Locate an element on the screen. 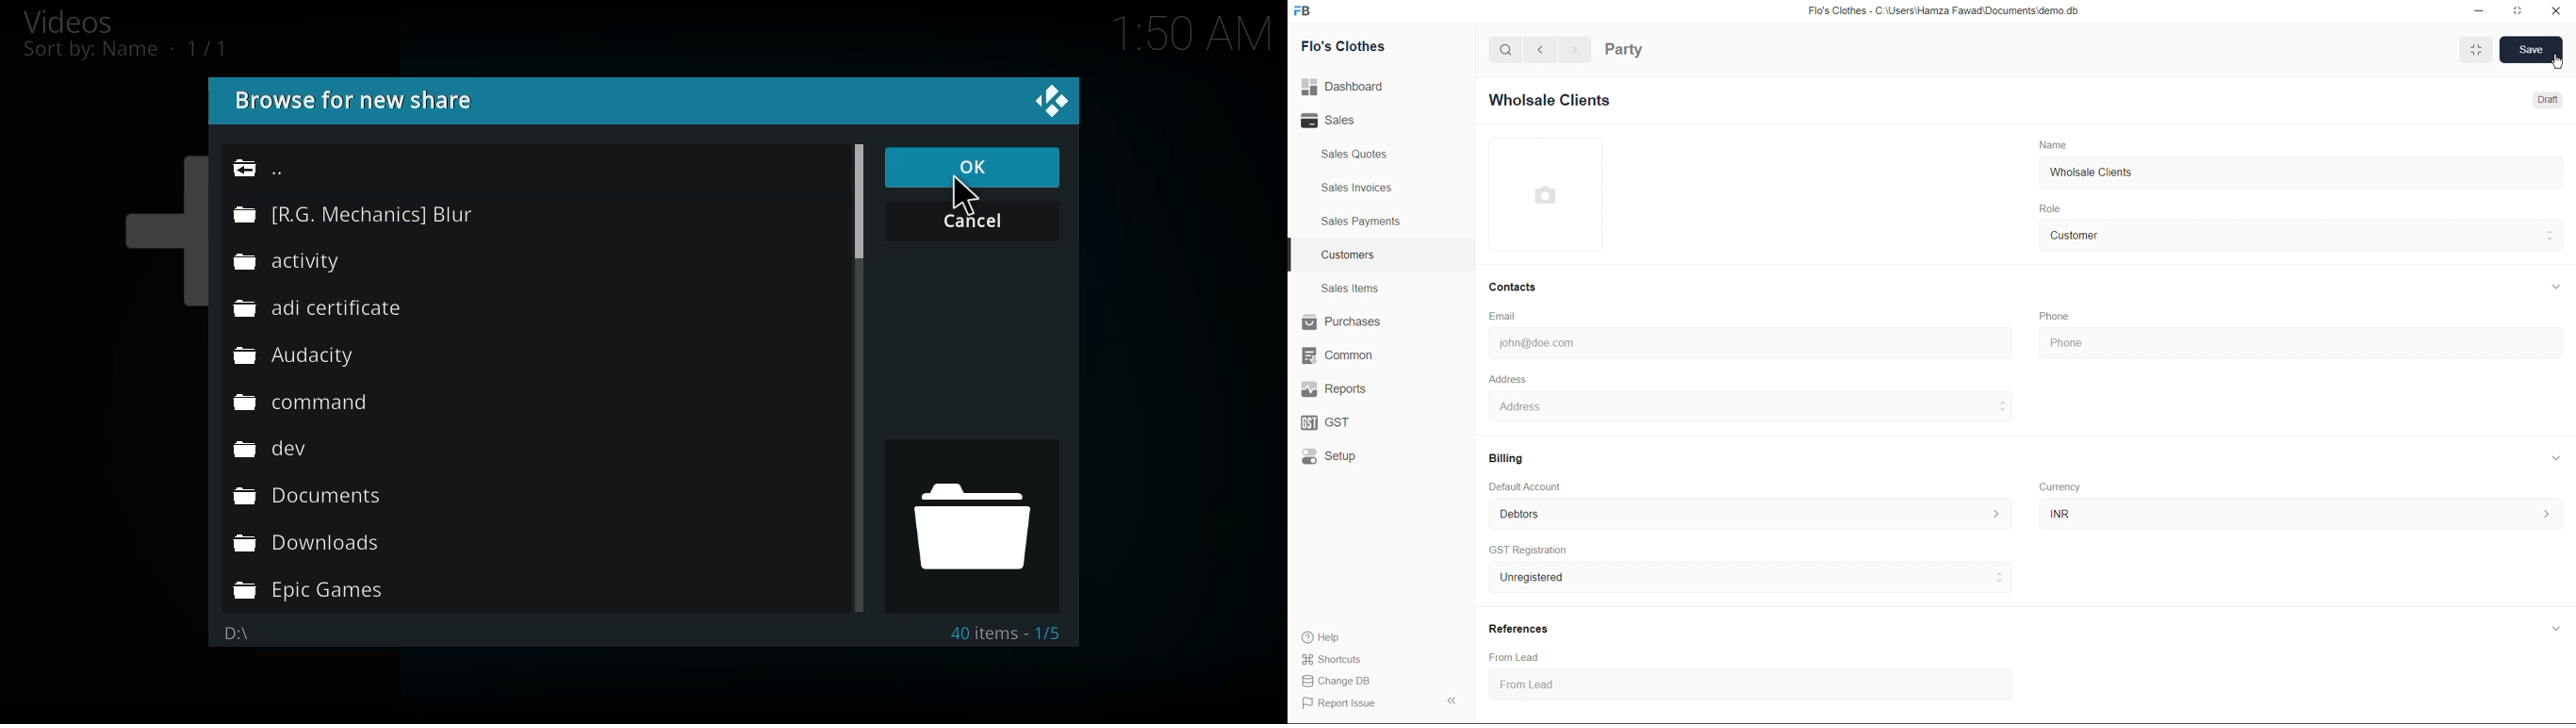 The height and width of the screenshot is (728, 2576). Role is located at coordinates (2057, 206).